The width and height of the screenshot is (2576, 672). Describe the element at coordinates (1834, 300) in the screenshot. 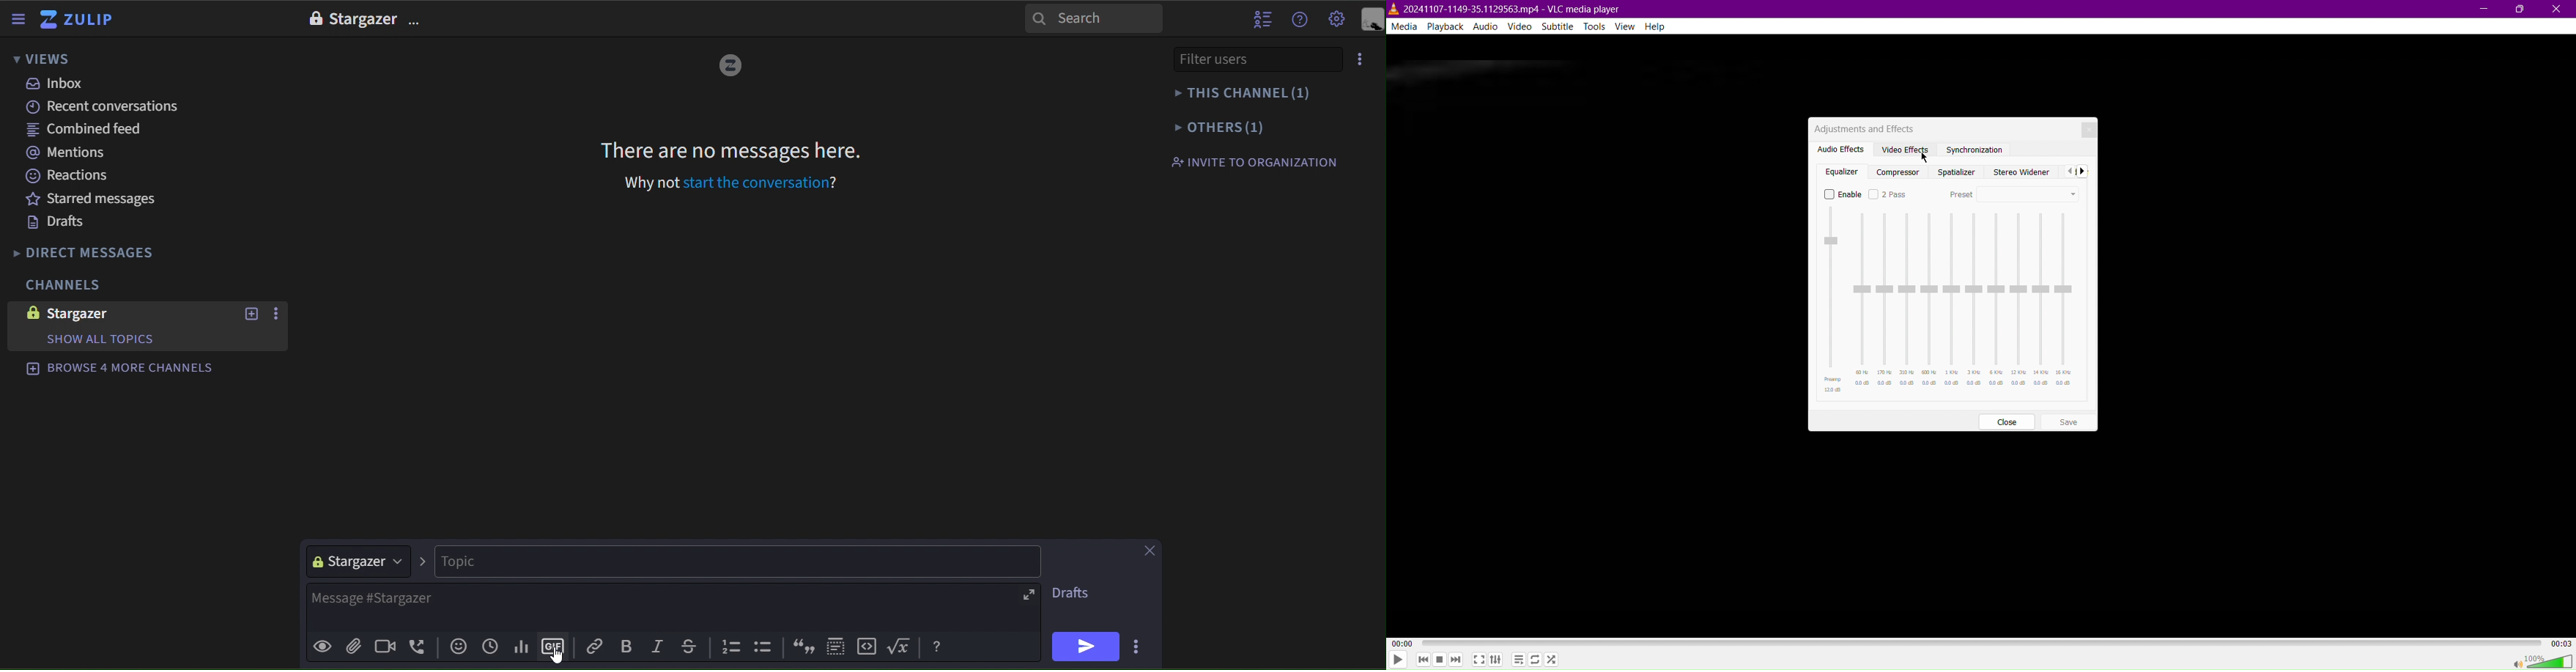

I see `Preamp Equalizer` at that location.